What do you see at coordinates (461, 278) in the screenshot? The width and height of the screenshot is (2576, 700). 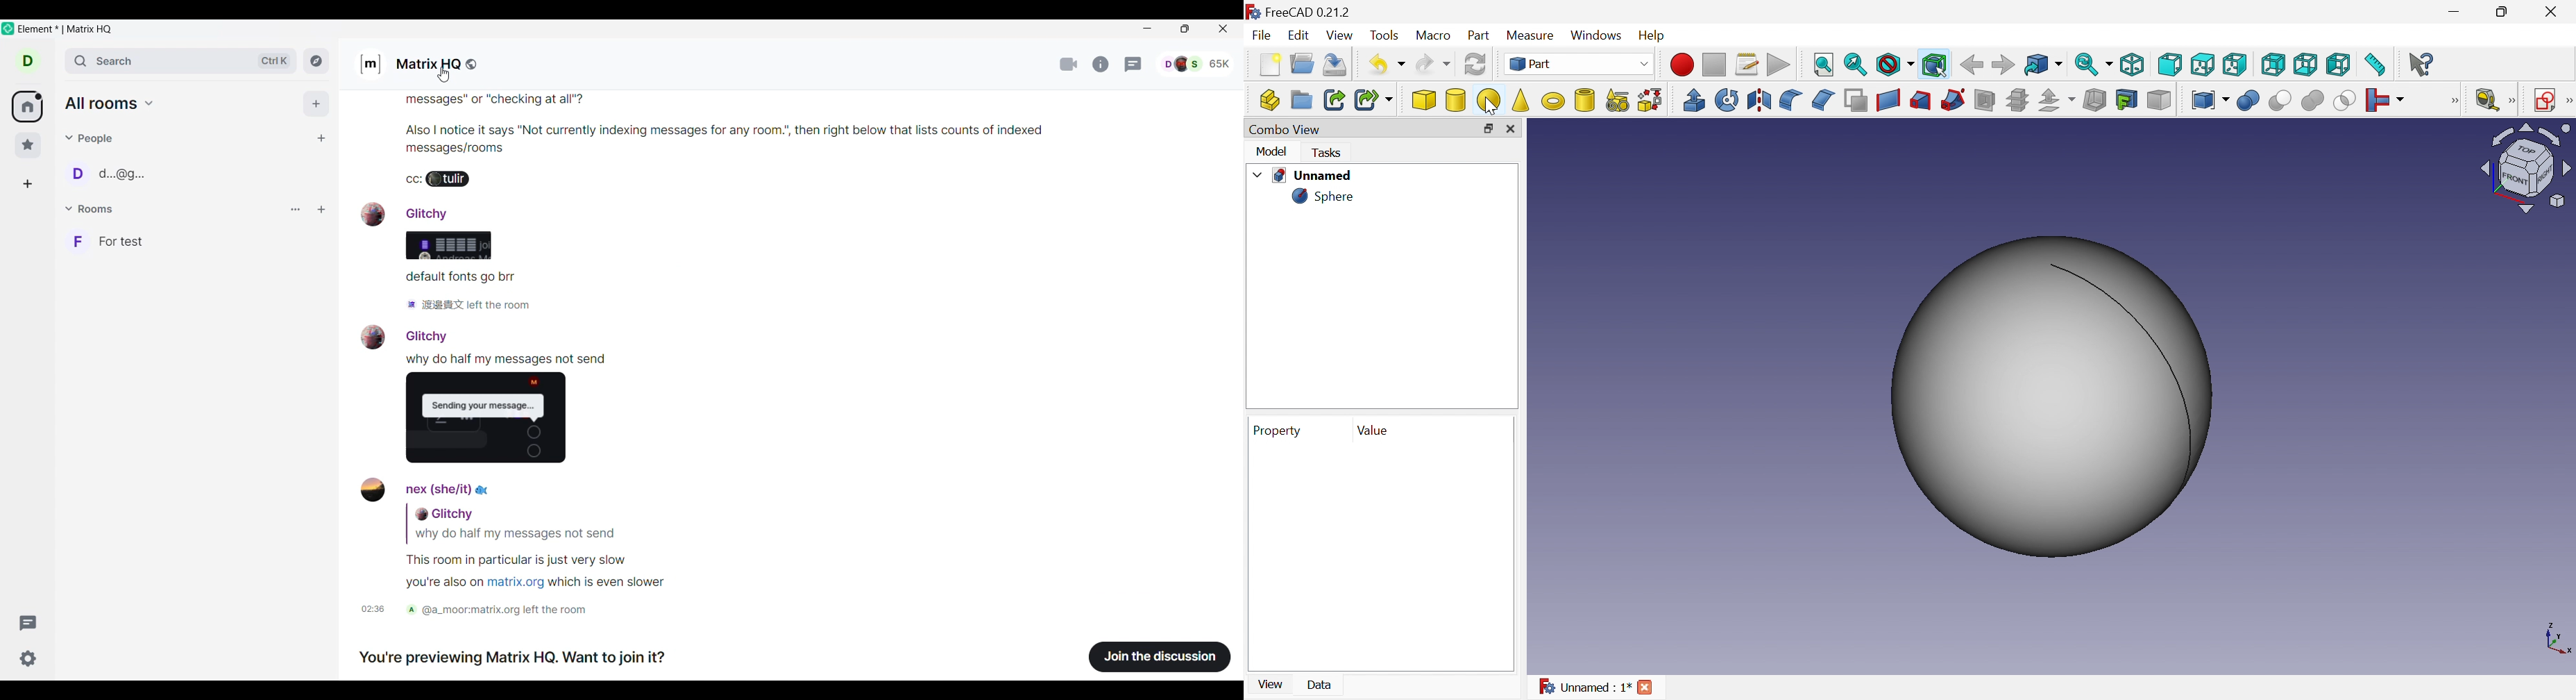 I see `default fonts go brr` at bounding box center [461, 278].